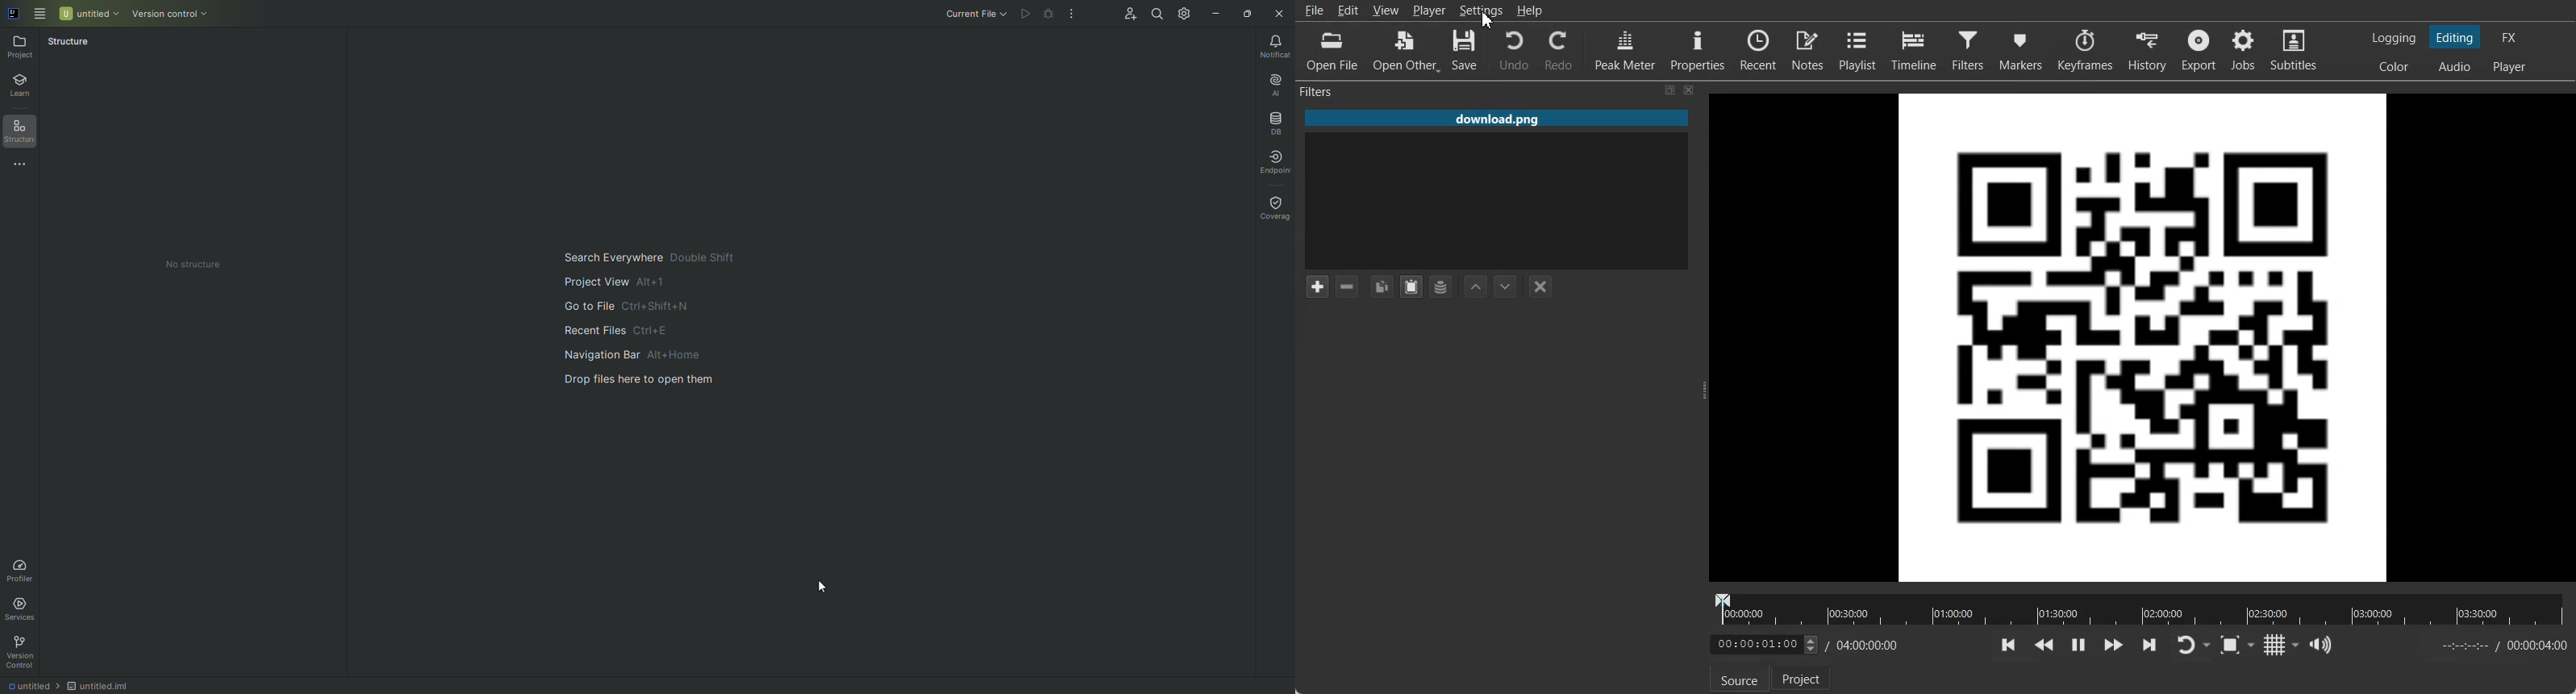 This screenshot has height=700, width=2576. What do you see at coordinates (2199, 50) in the screenshot?
I see `Export` at bounding box center [2199, 50].